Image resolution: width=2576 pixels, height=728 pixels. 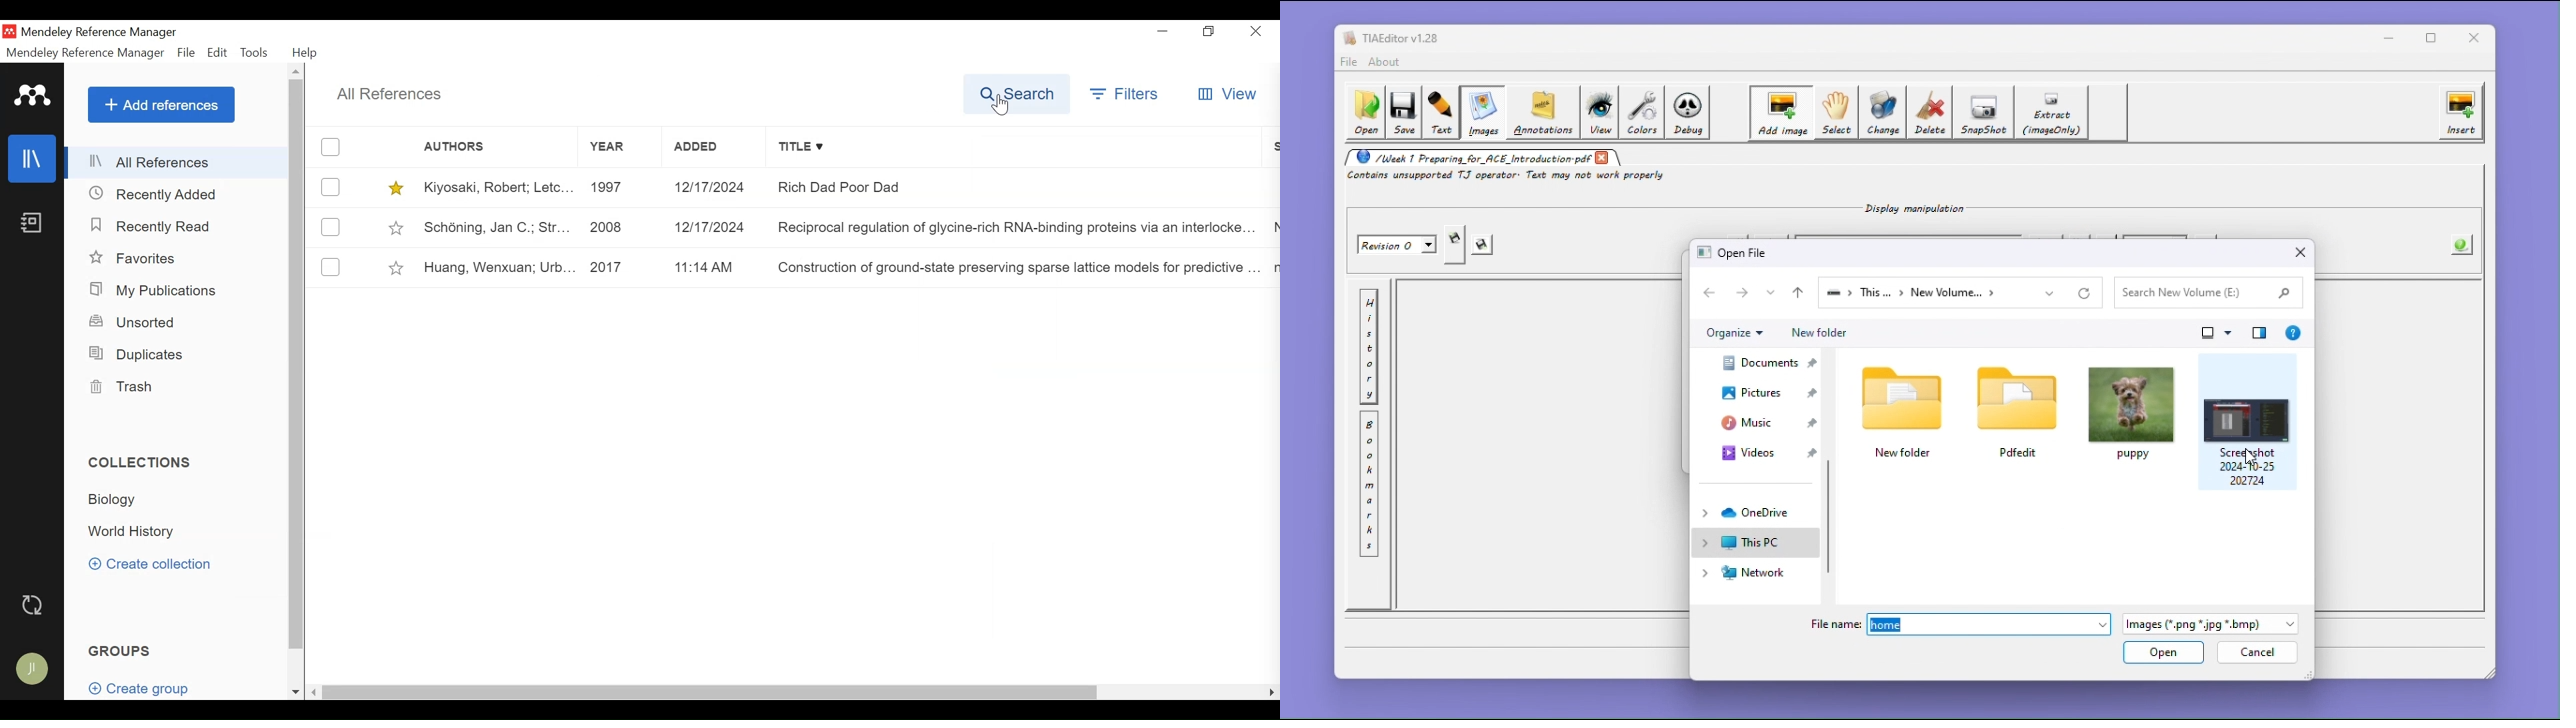 I want to click on Groups, so click(x=121, y=650).